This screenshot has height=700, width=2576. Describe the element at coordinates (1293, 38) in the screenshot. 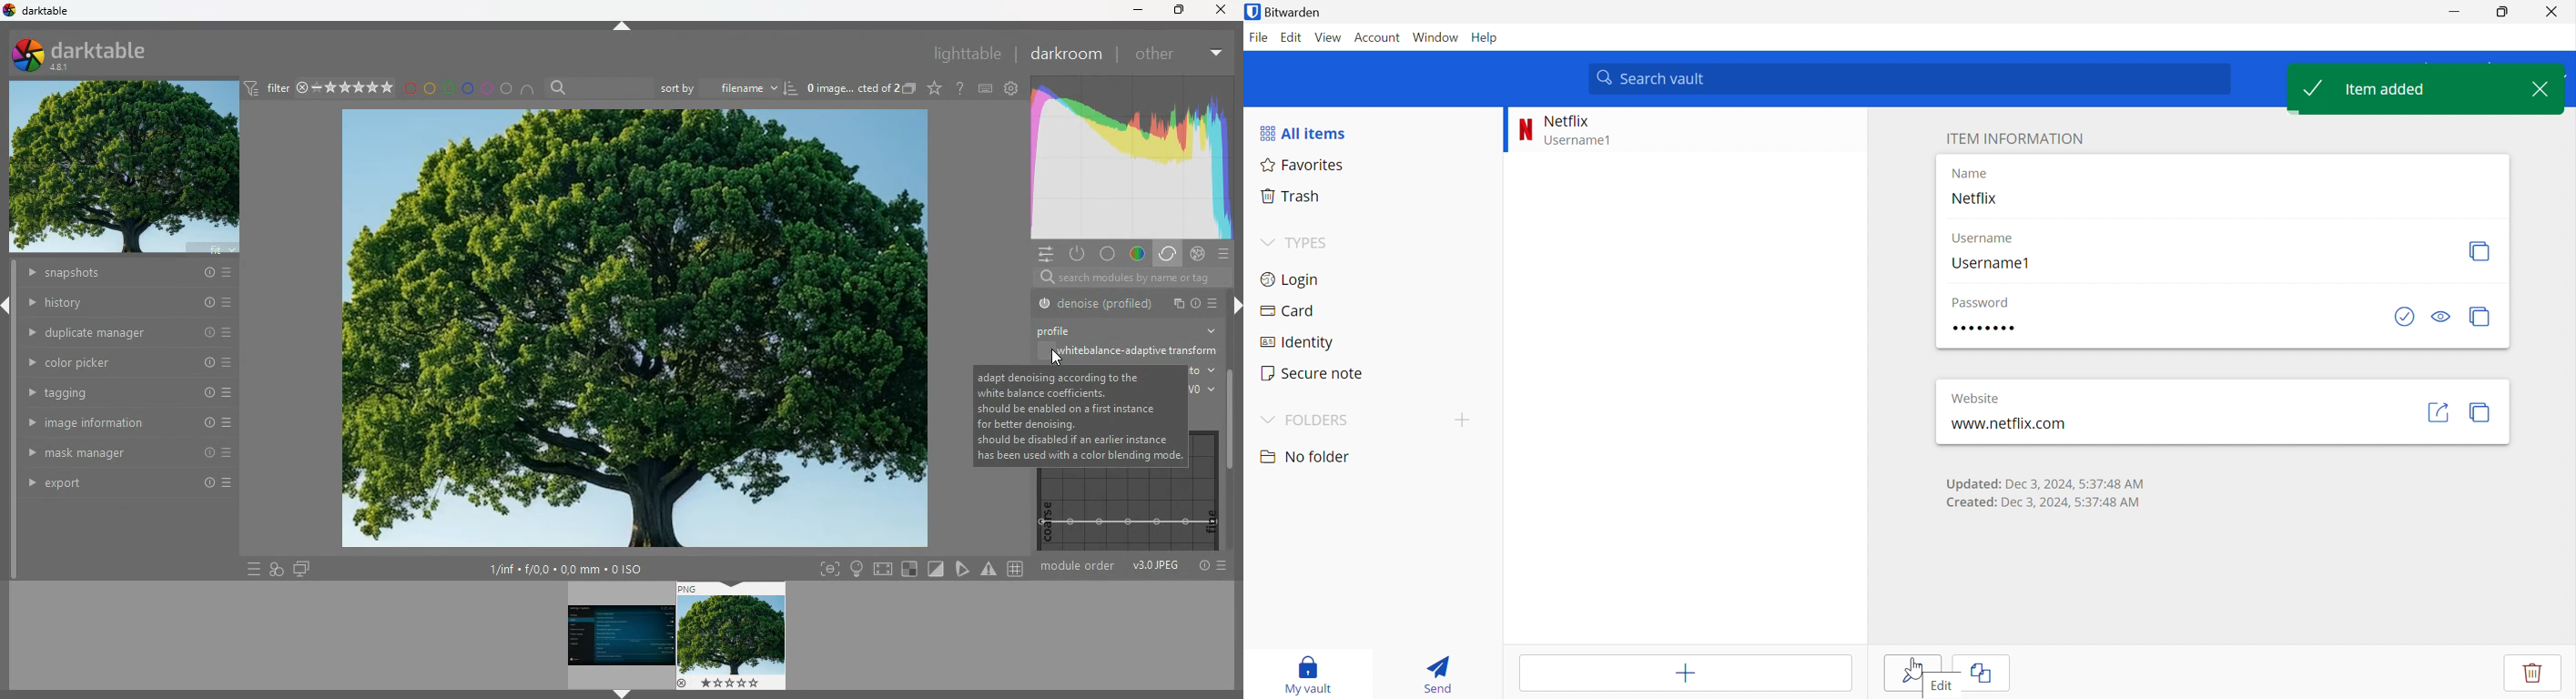

I see `Edit` at that location.